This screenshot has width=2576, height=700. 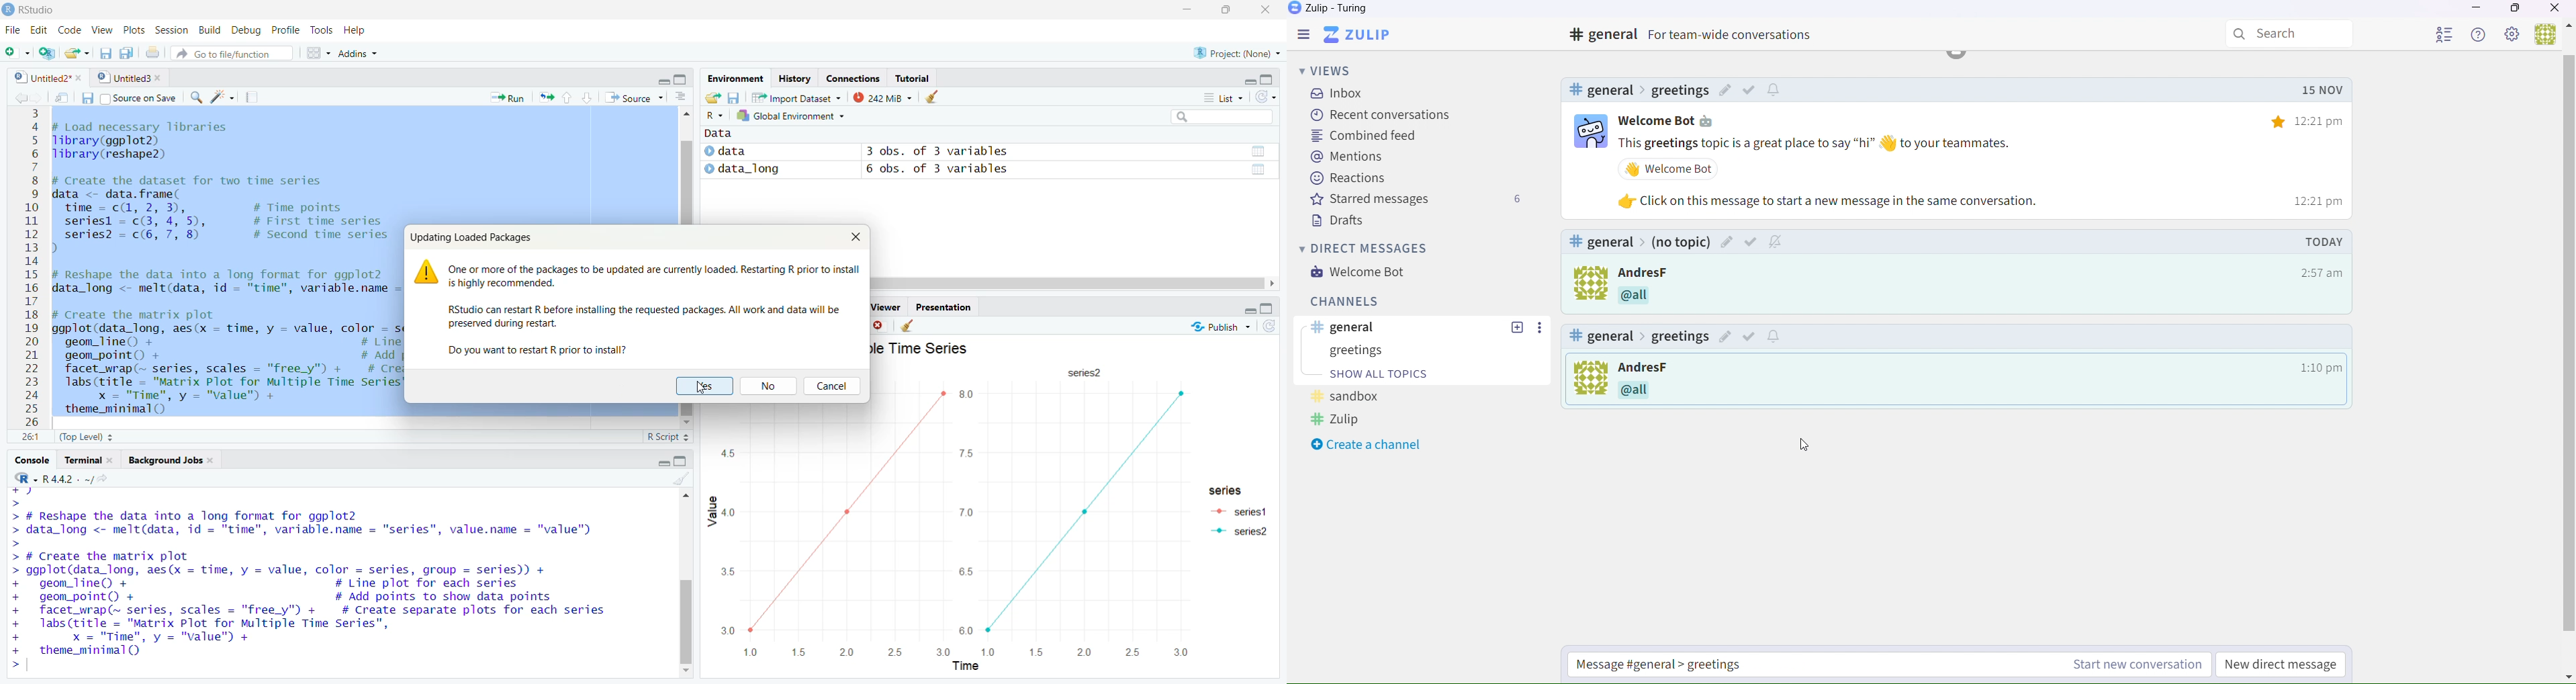 I want to click on Viewer, so click(x=886, y=305).